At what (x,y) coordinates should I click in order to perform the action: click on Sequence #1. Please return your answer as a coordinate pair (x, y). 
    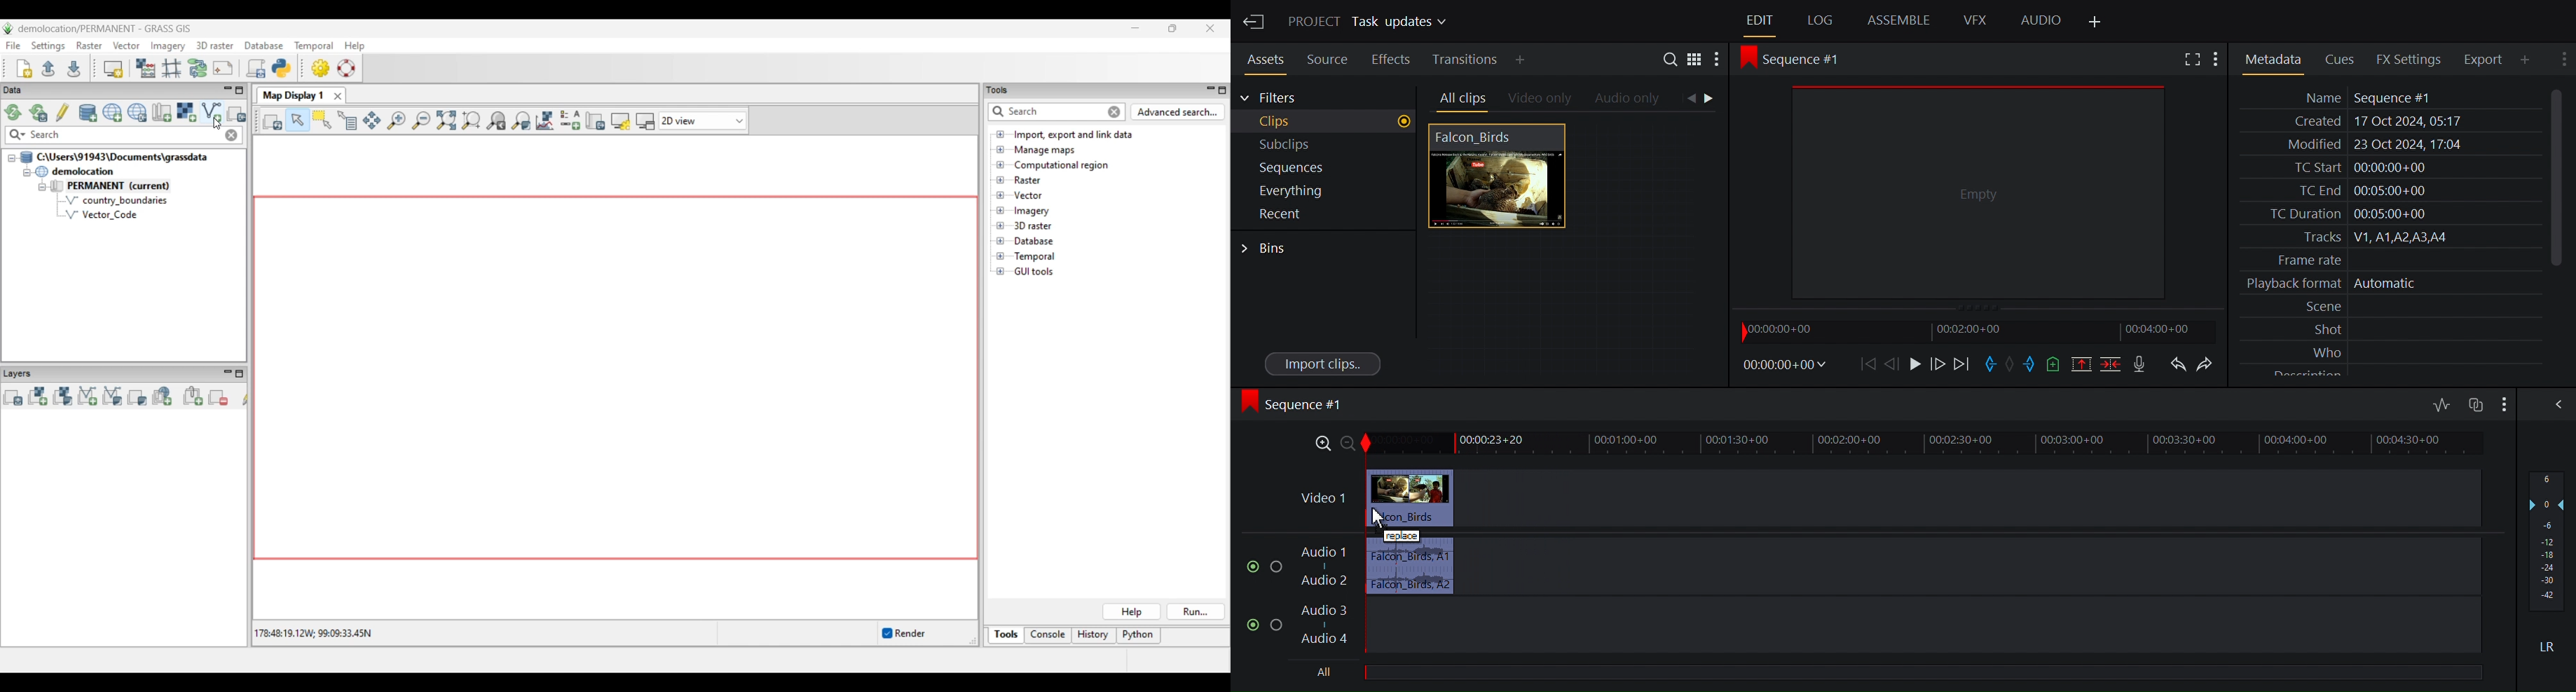
    Looking at the image, I should click on (1296, 404).